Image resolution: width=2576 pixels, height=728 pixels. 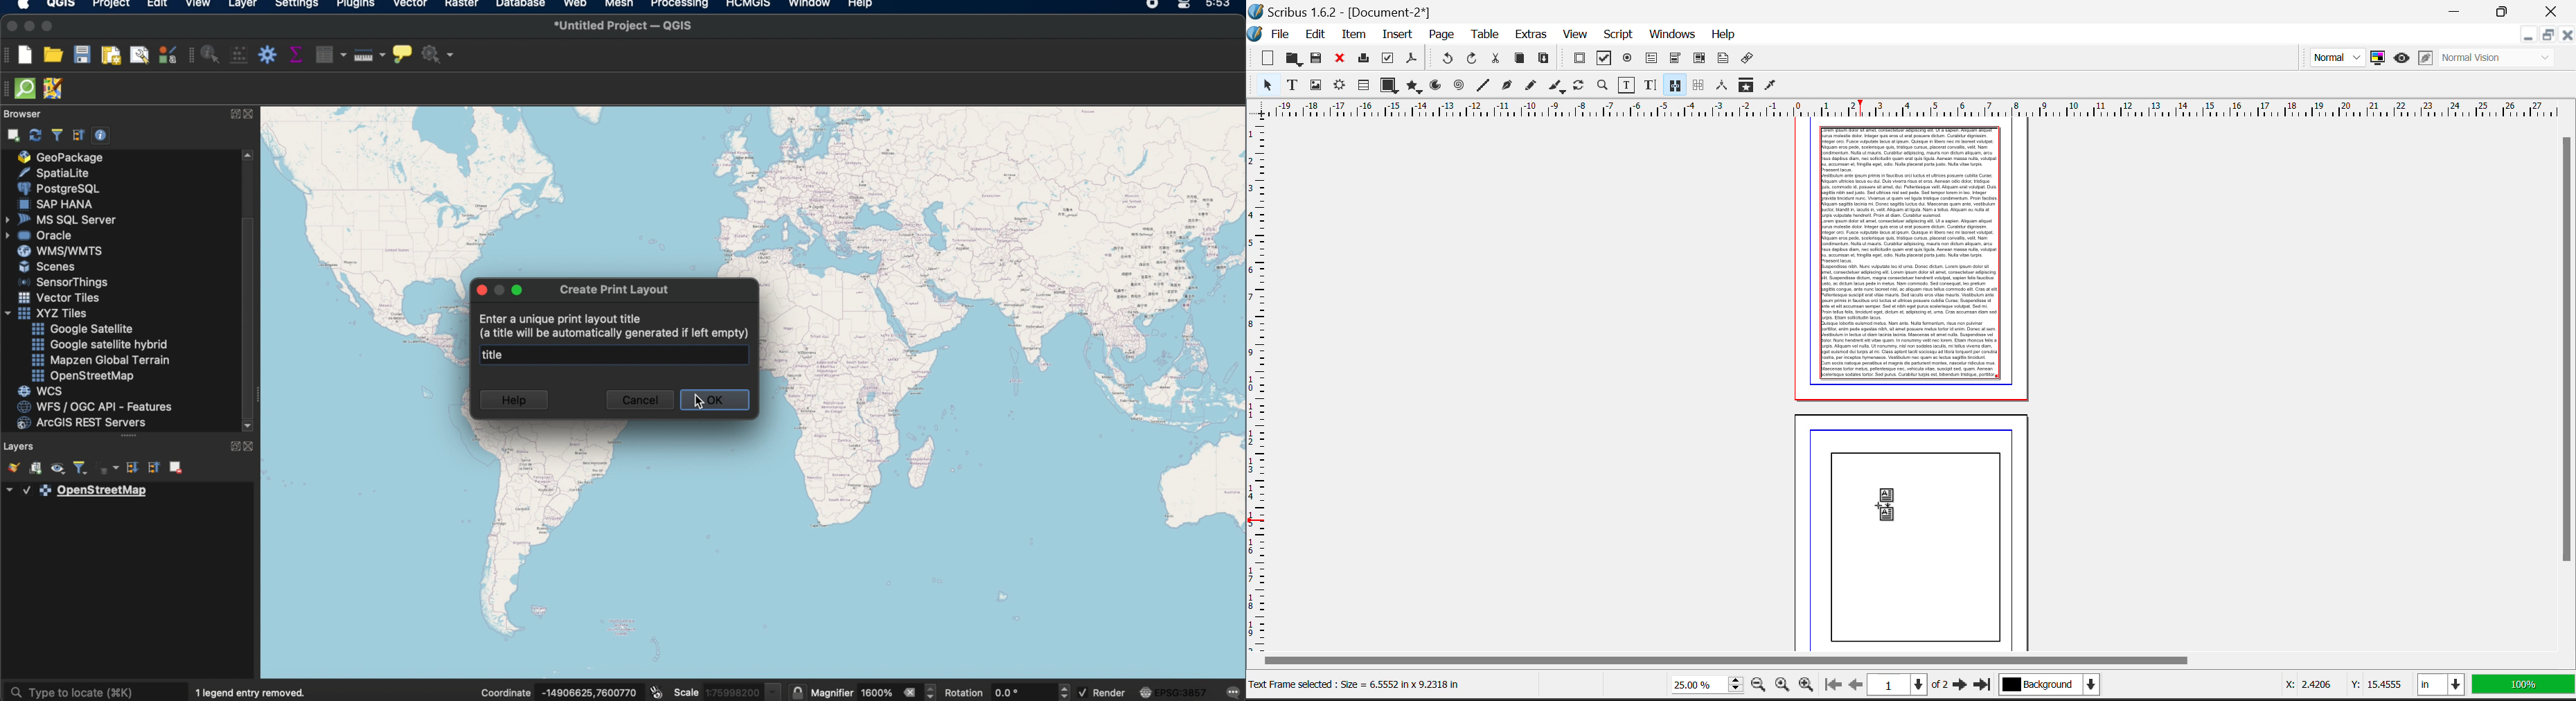 What do you see at coordinates (1917, 107) in the screenshot?
I see `Vertical Page Margins` at bounding box center [1917, 107].